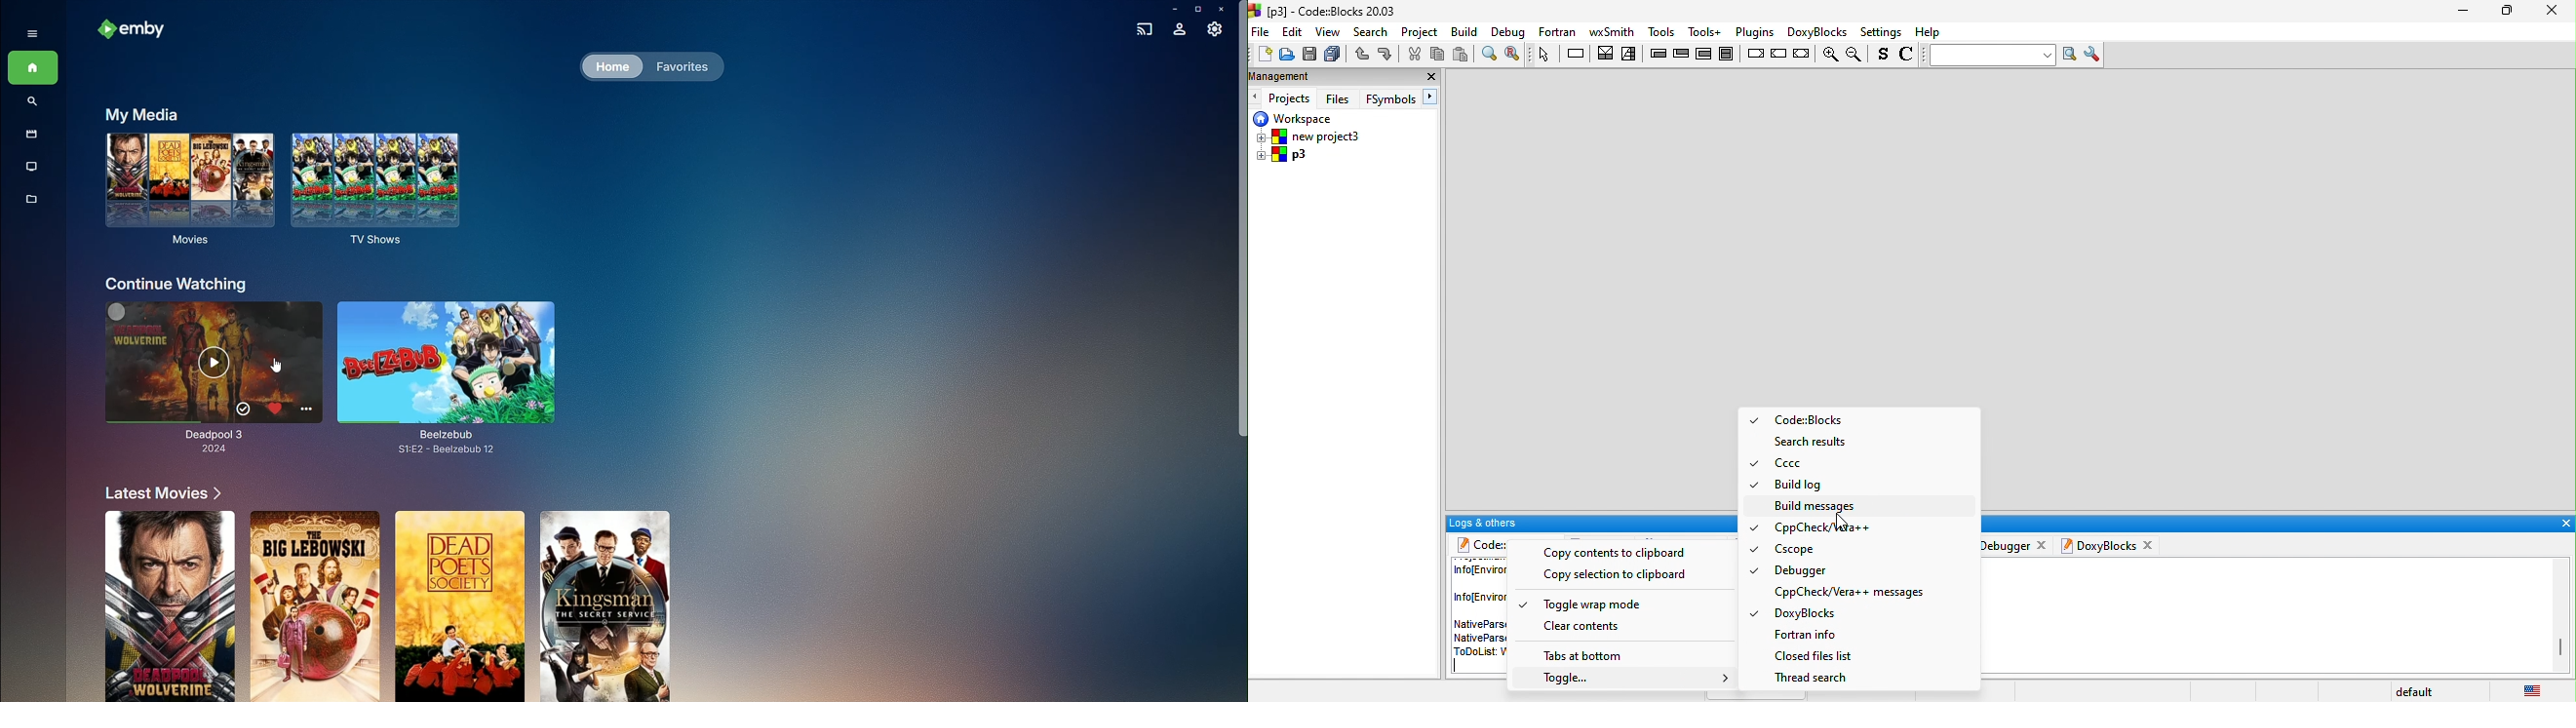  Describe the element at coordinates (1658, 53) in the screenshot. I see `entry condition loop` at that location.